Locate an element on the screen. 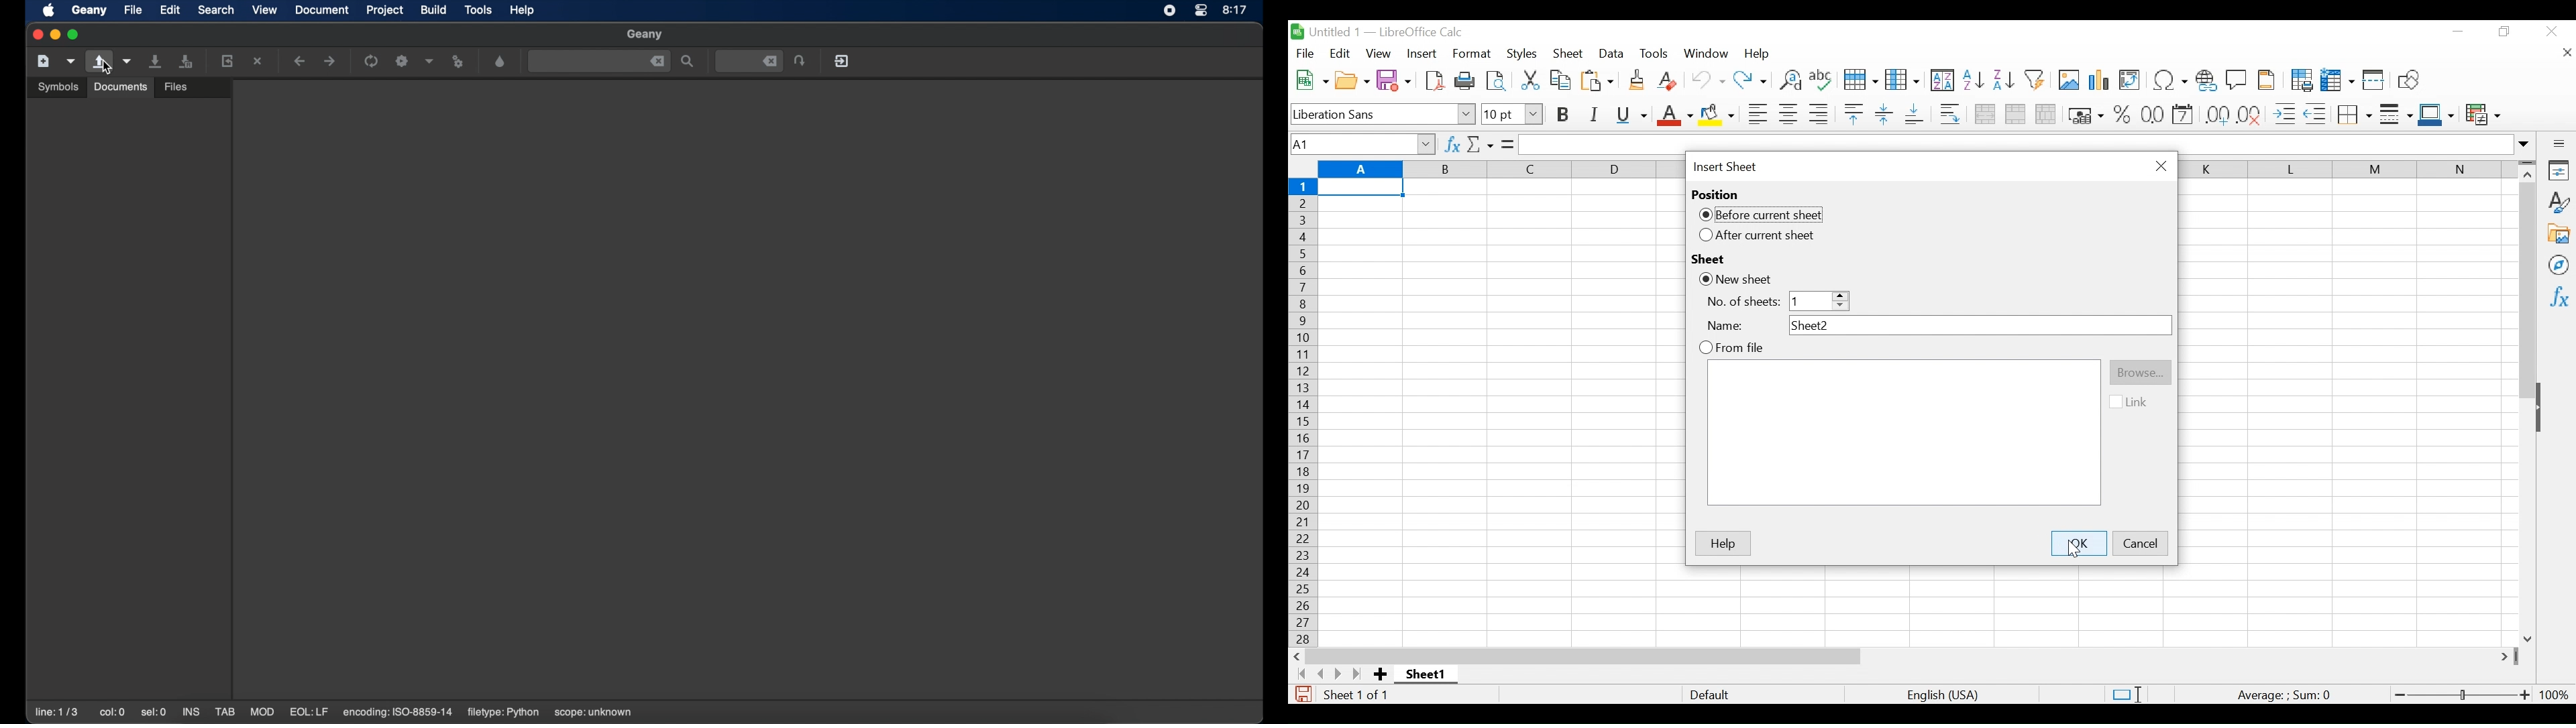  Functions is located at coordinates (2557, 296).